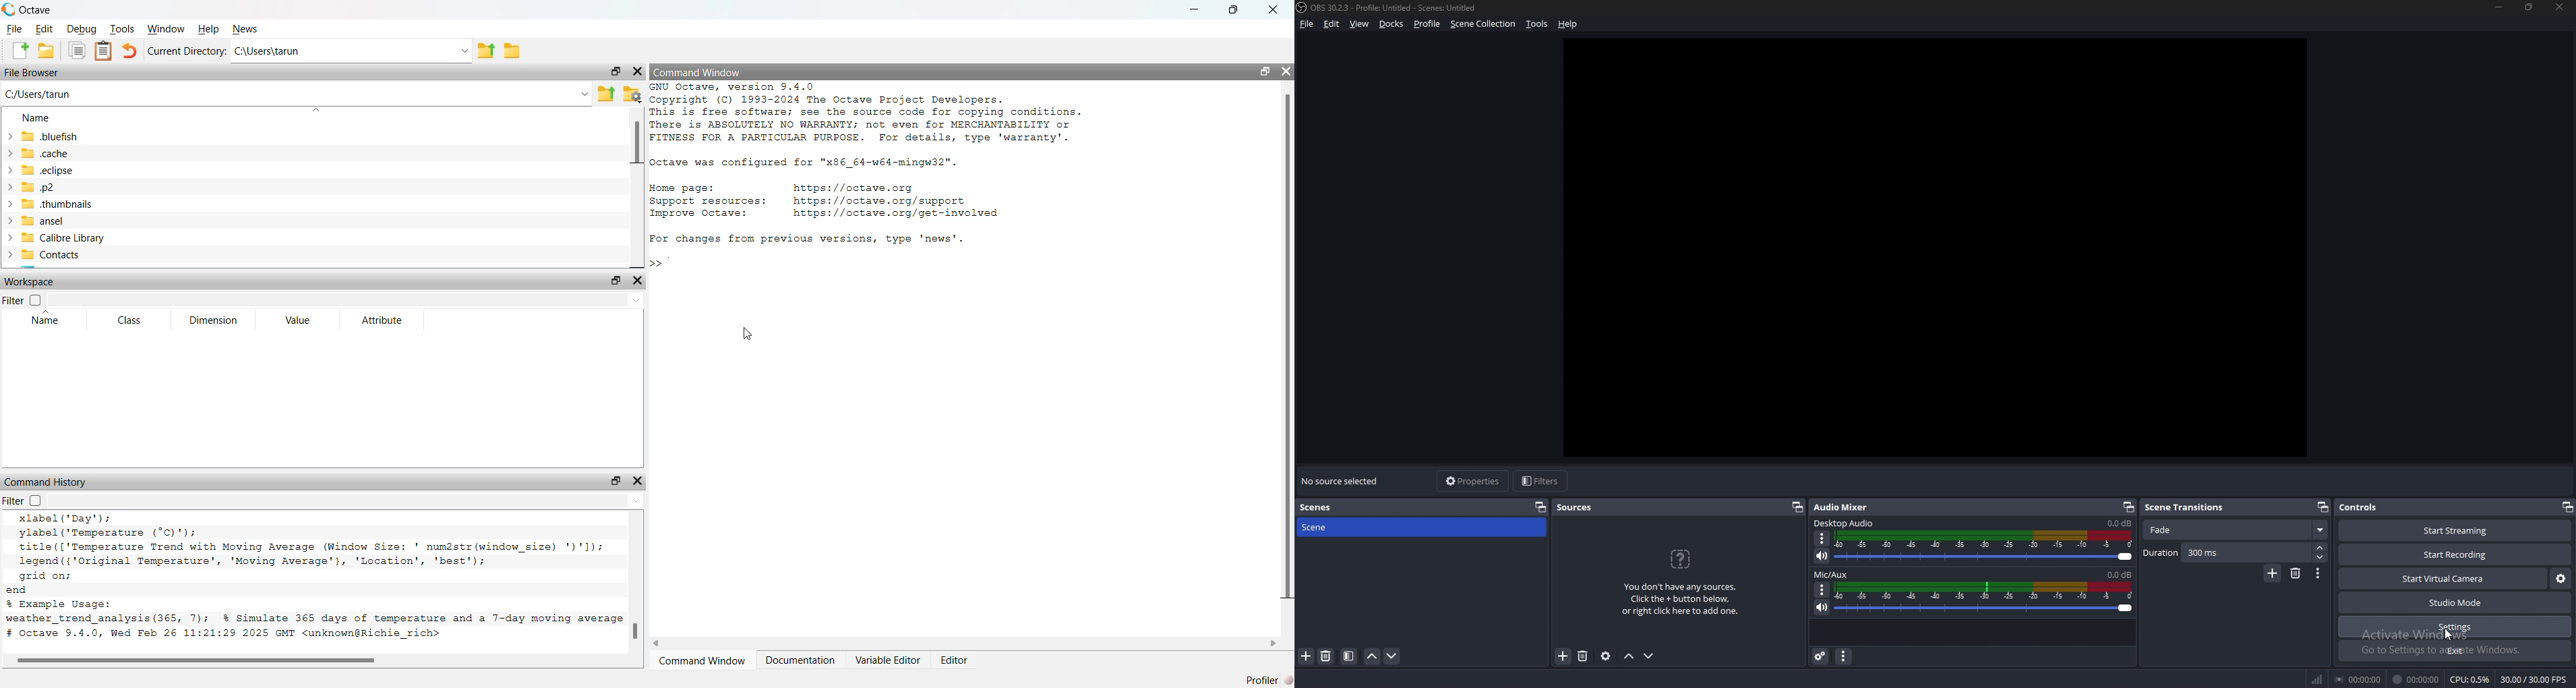  I want to click on fade, so click(2237, 530).